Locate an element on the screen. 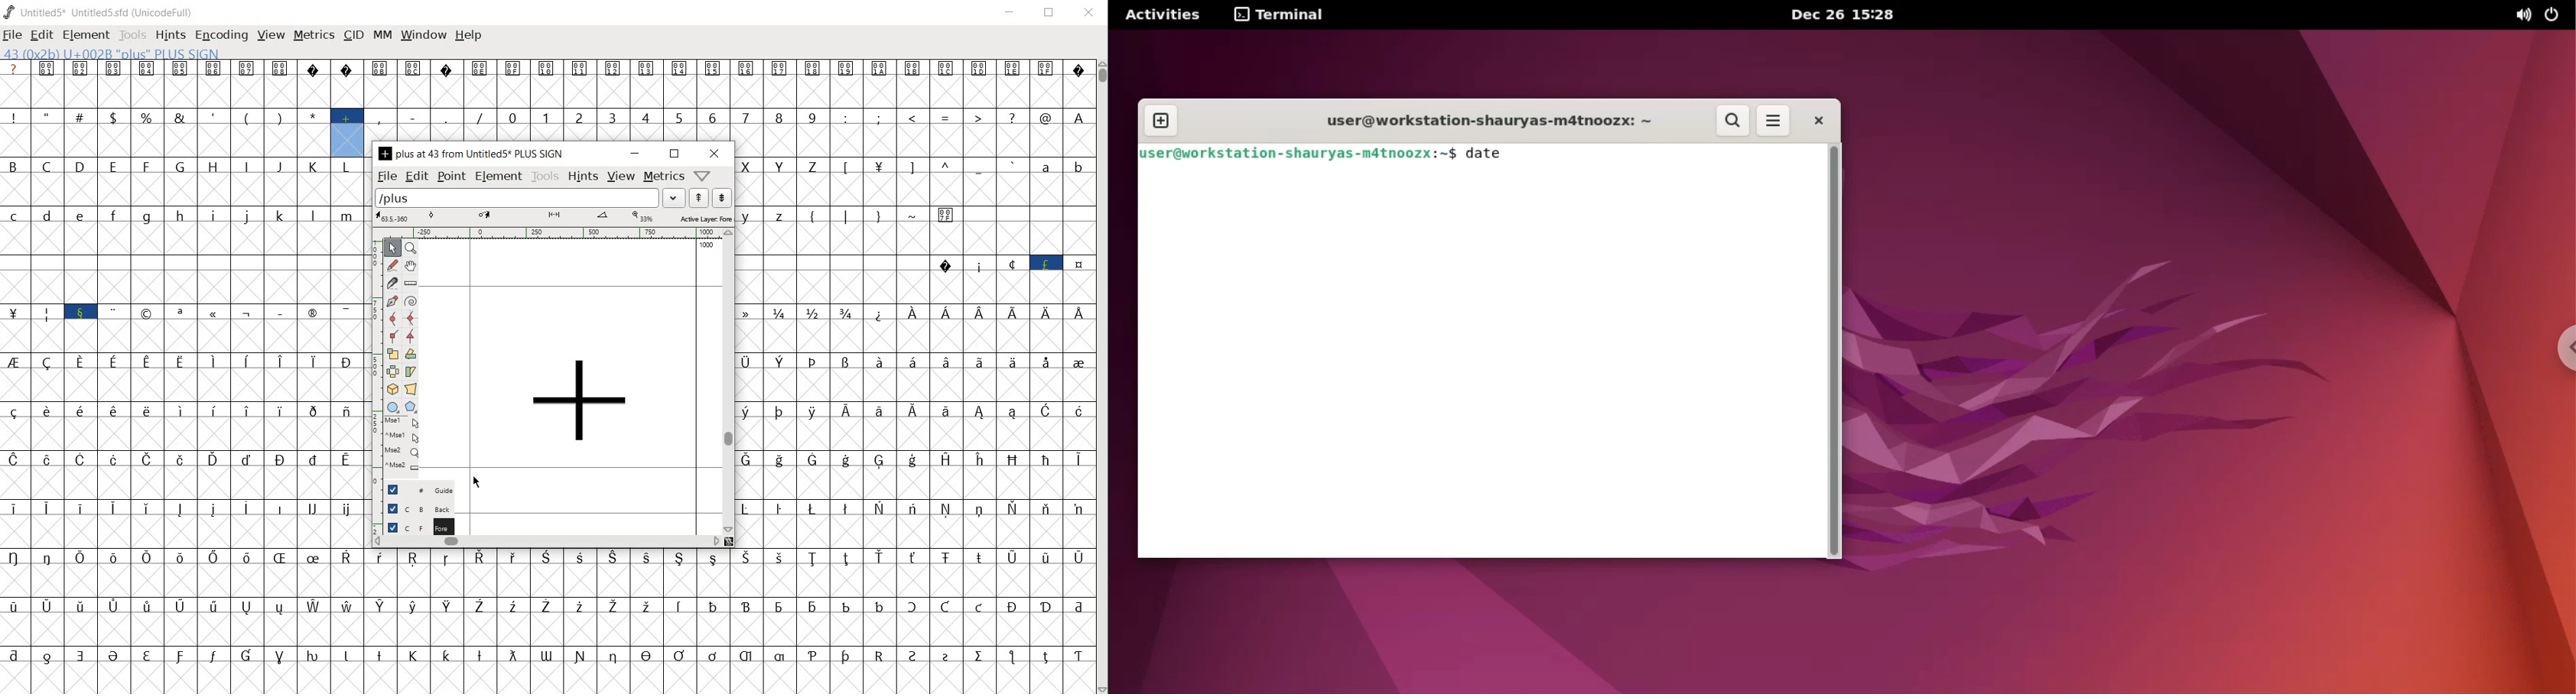   is located at coordinates (915, 525).